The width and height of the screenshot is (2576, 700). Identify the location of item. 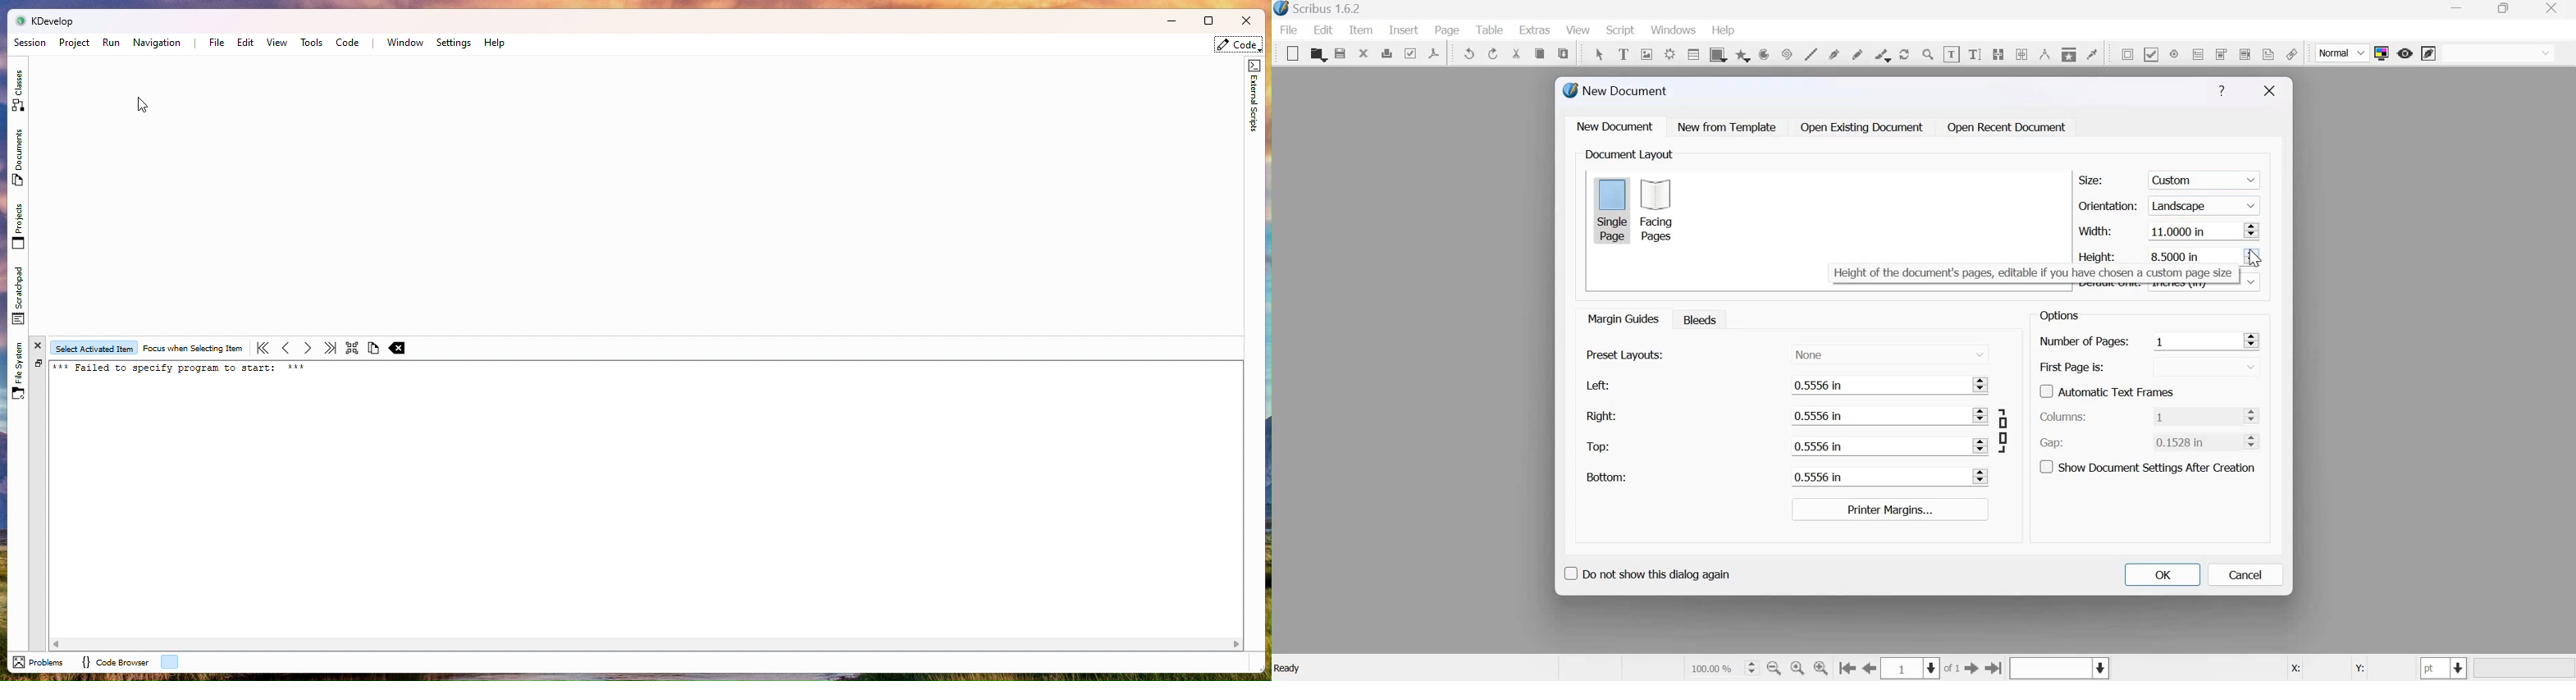
(1359, 30).